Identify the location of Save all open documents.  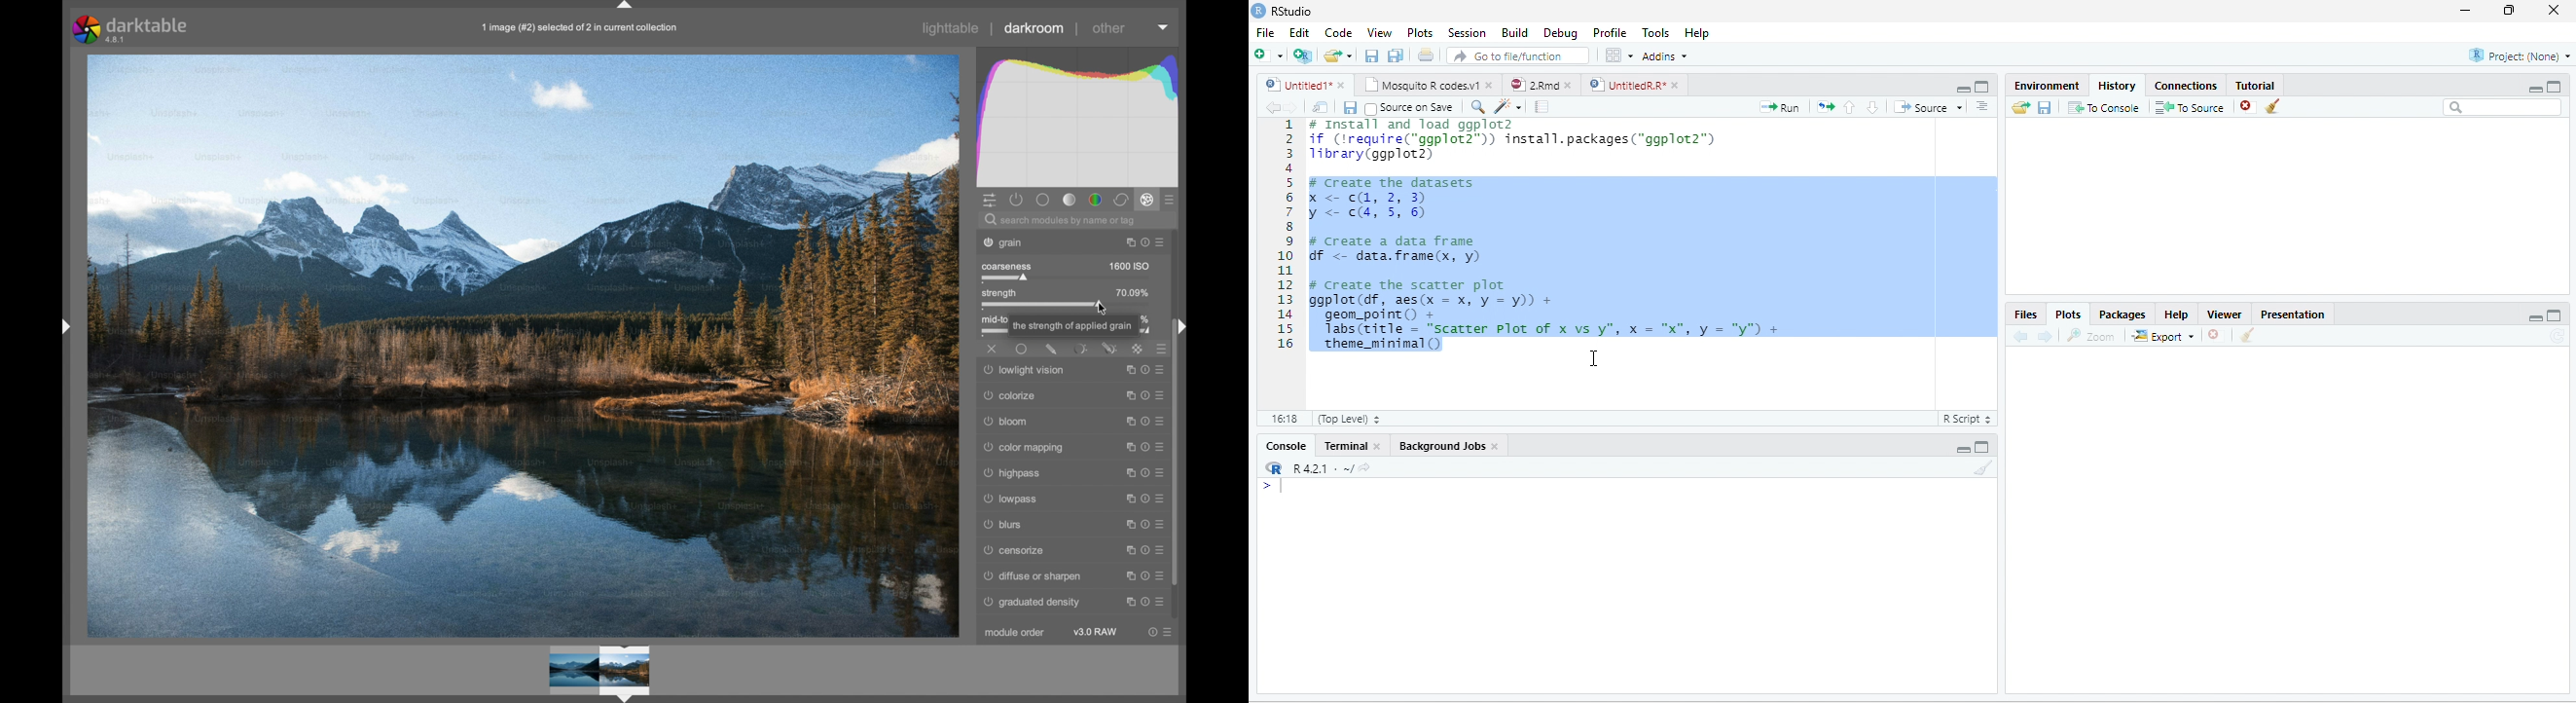
(1396, 55).